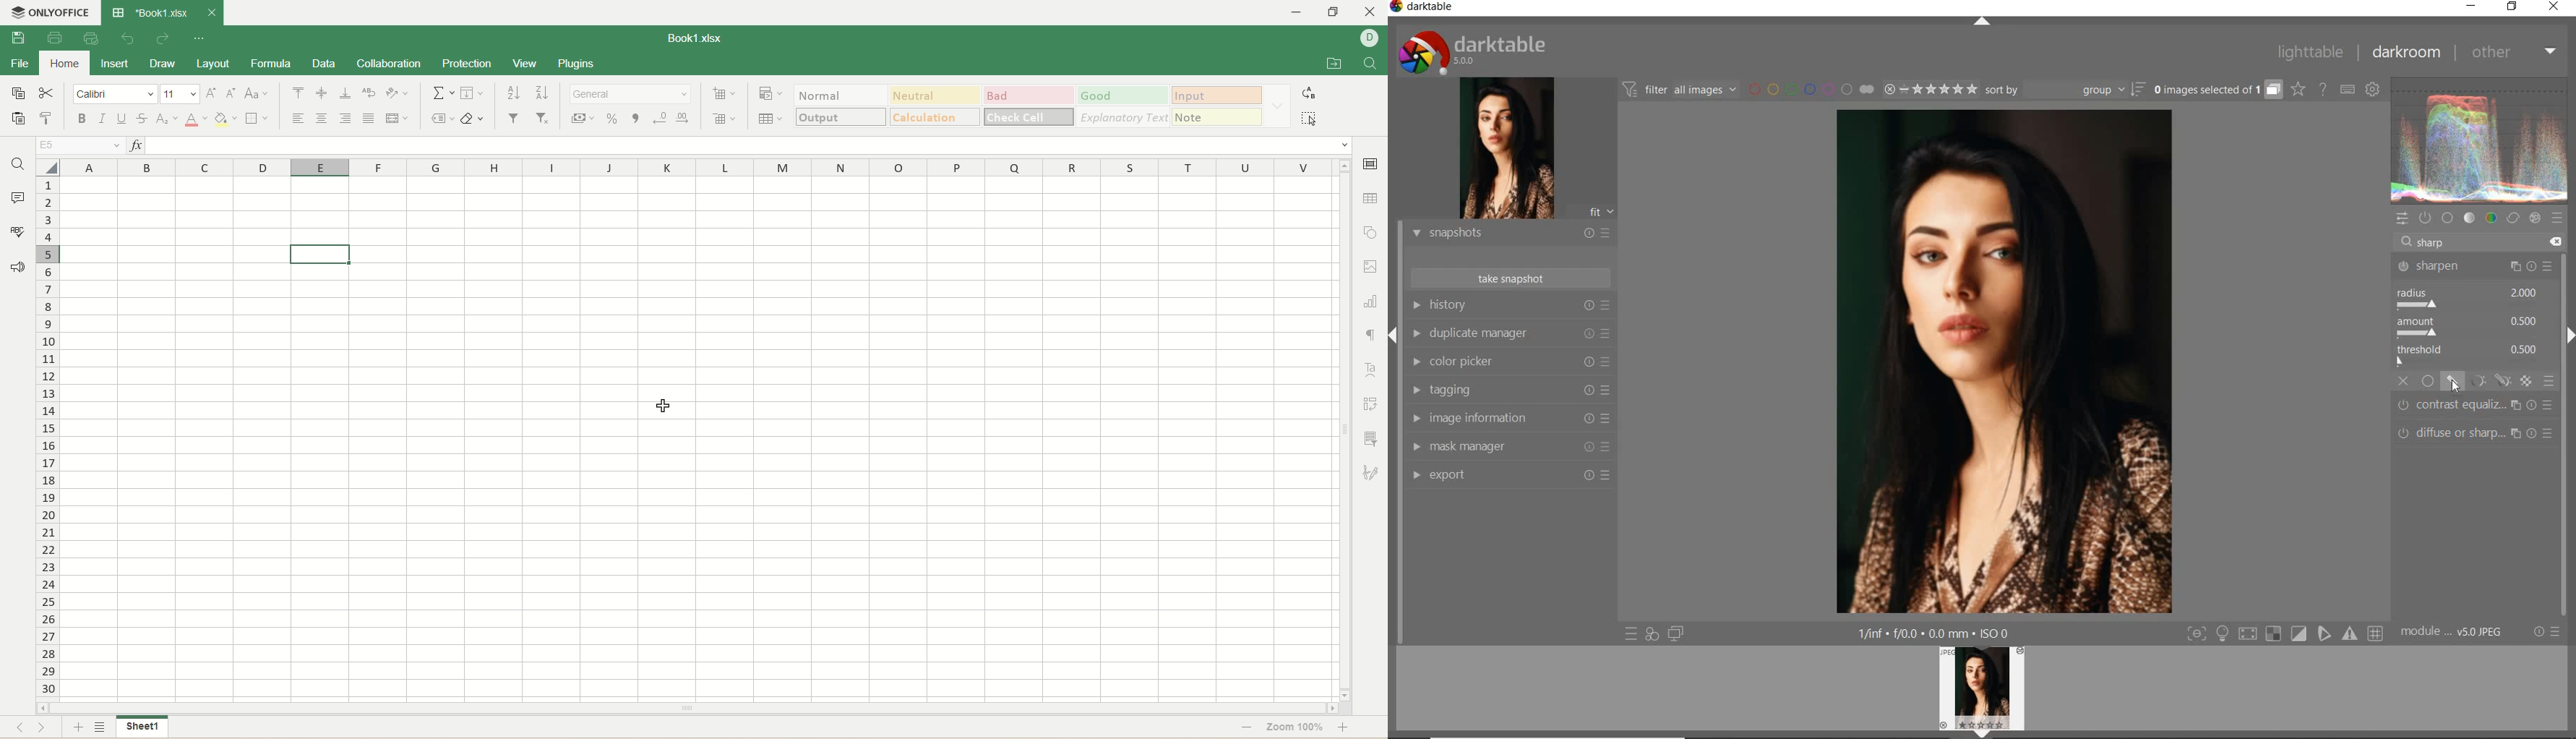 Image resolution: width=2576 pixels, height=756 pixels. I want to click on username, so click(1370, 40).